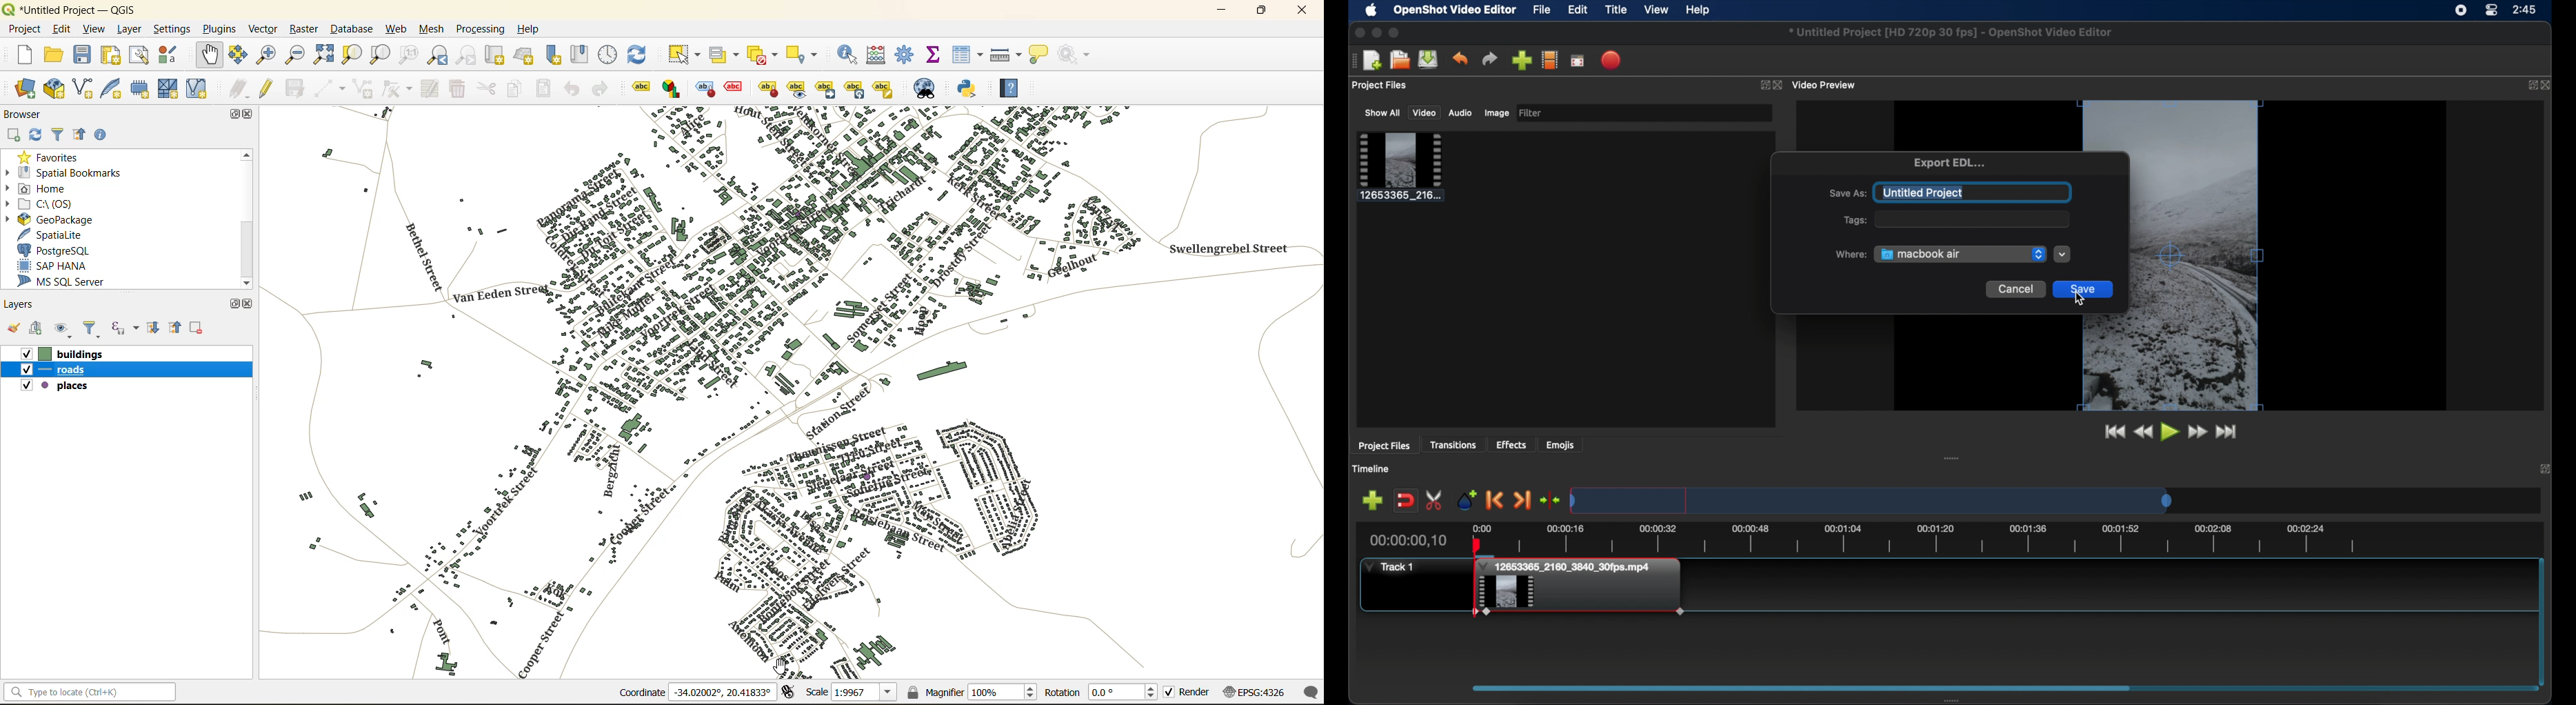 Image resolution: width=2576 pixels, height=728 pixels. Describe the element at coordinates (44, 188) in the screenshot. I see `home` at that location.